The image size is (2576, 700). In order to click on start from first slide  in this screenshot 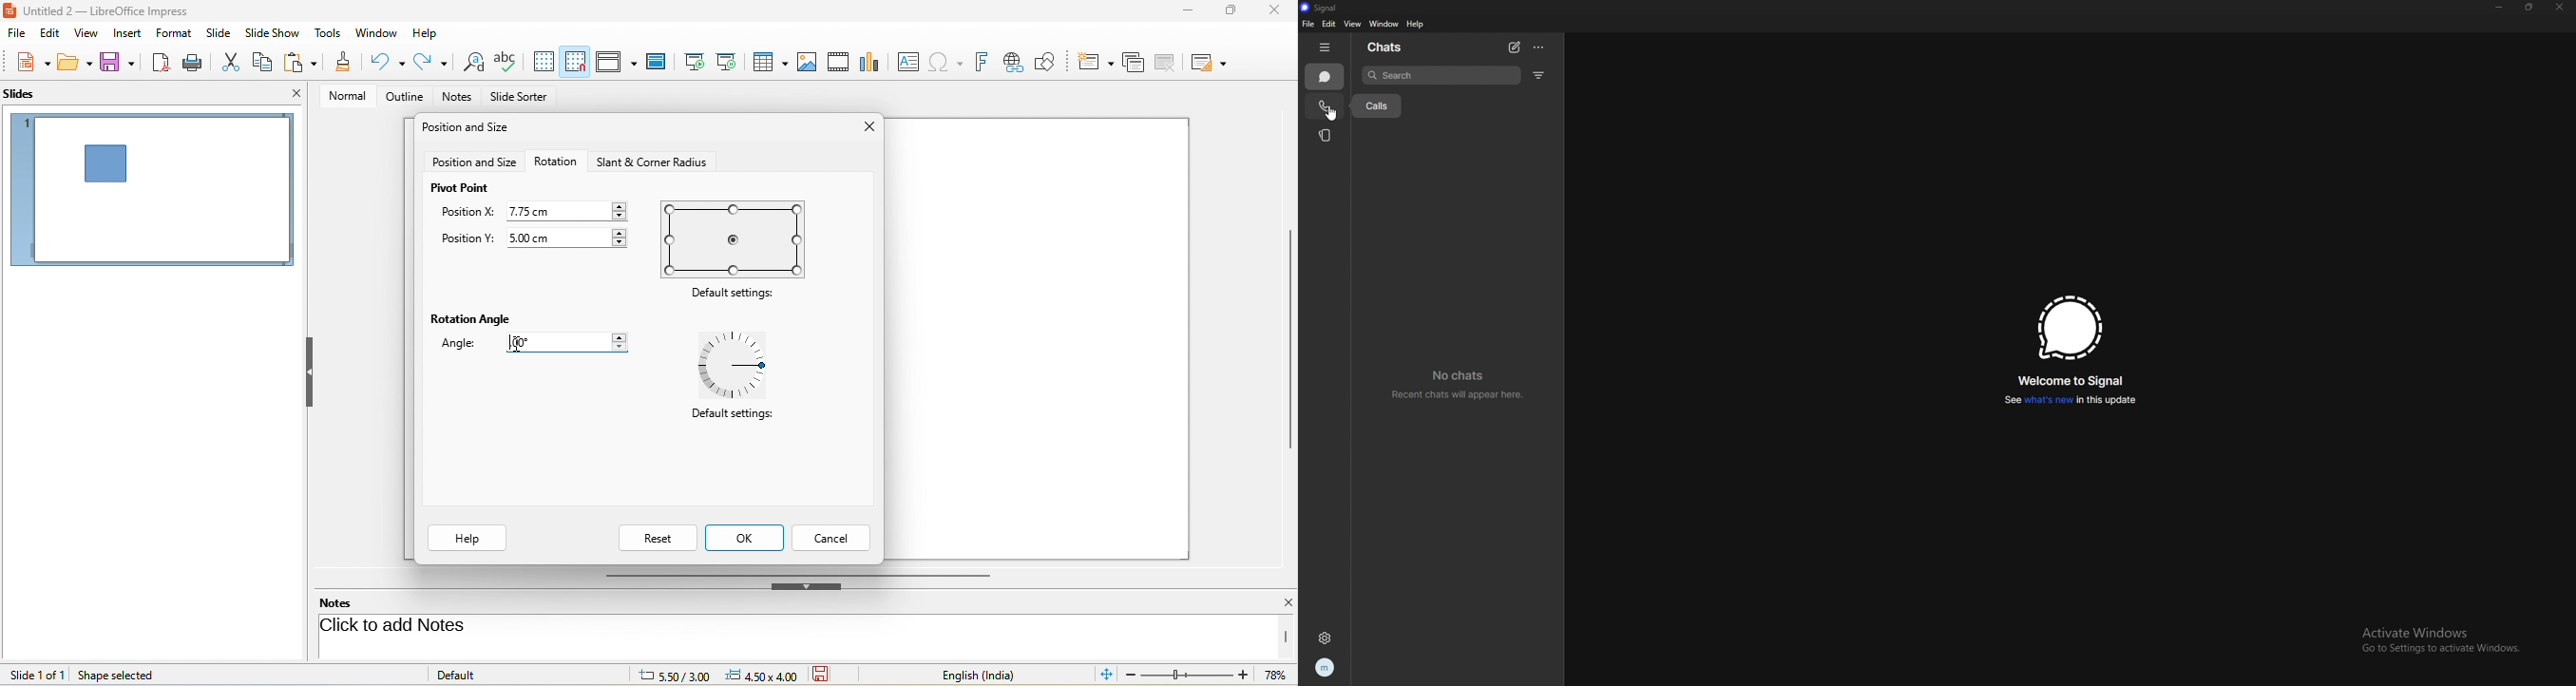, I will do `click(695, 61)`.